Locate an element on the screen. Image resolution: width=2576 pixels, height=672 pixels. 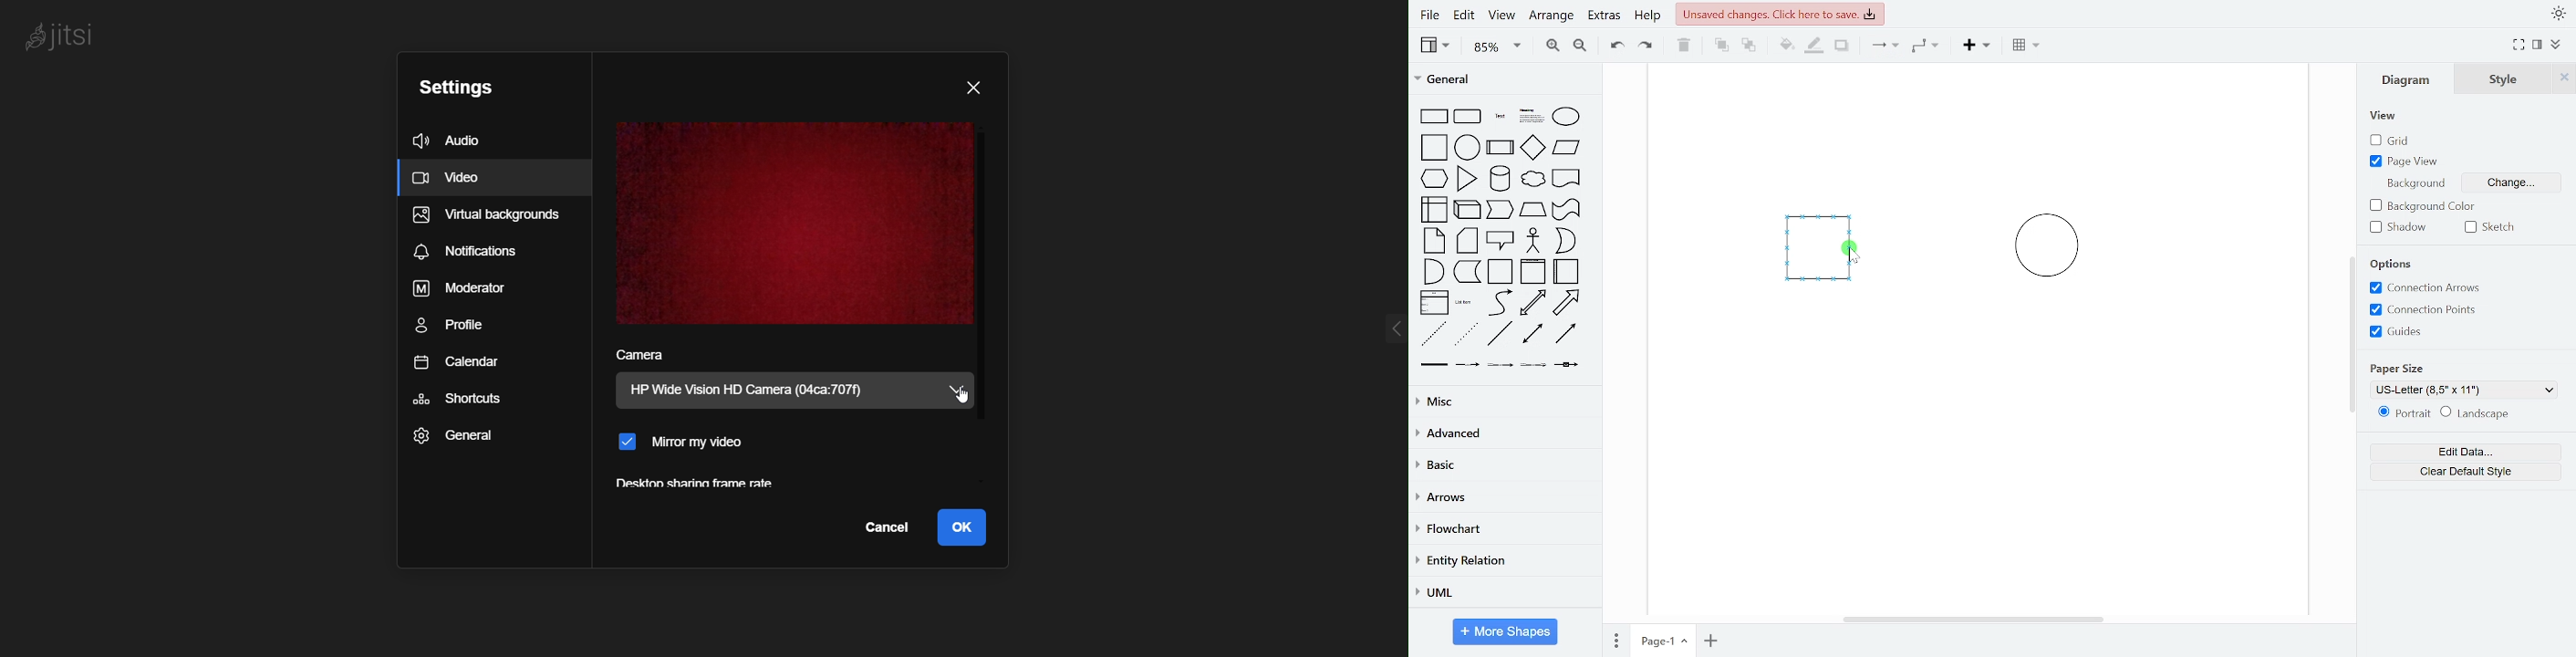
bidirectional arrow is located at coordinates (1532, 303).